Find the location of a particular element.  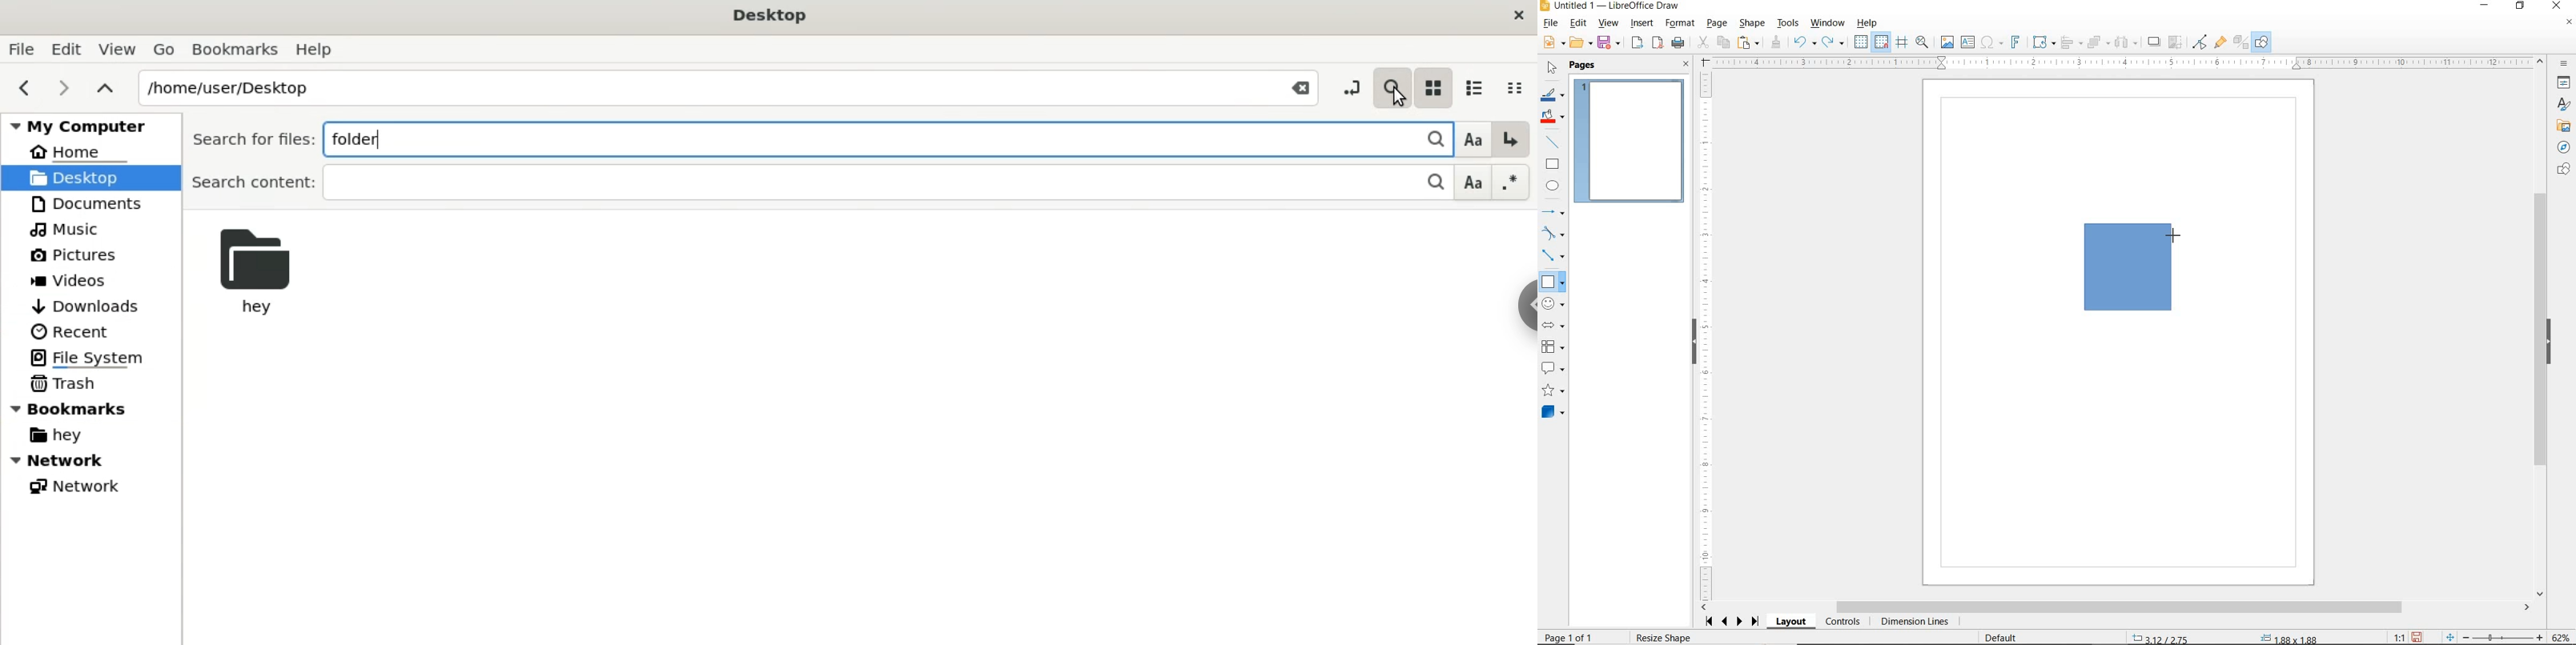

Network is located at coordinates (91, 460).